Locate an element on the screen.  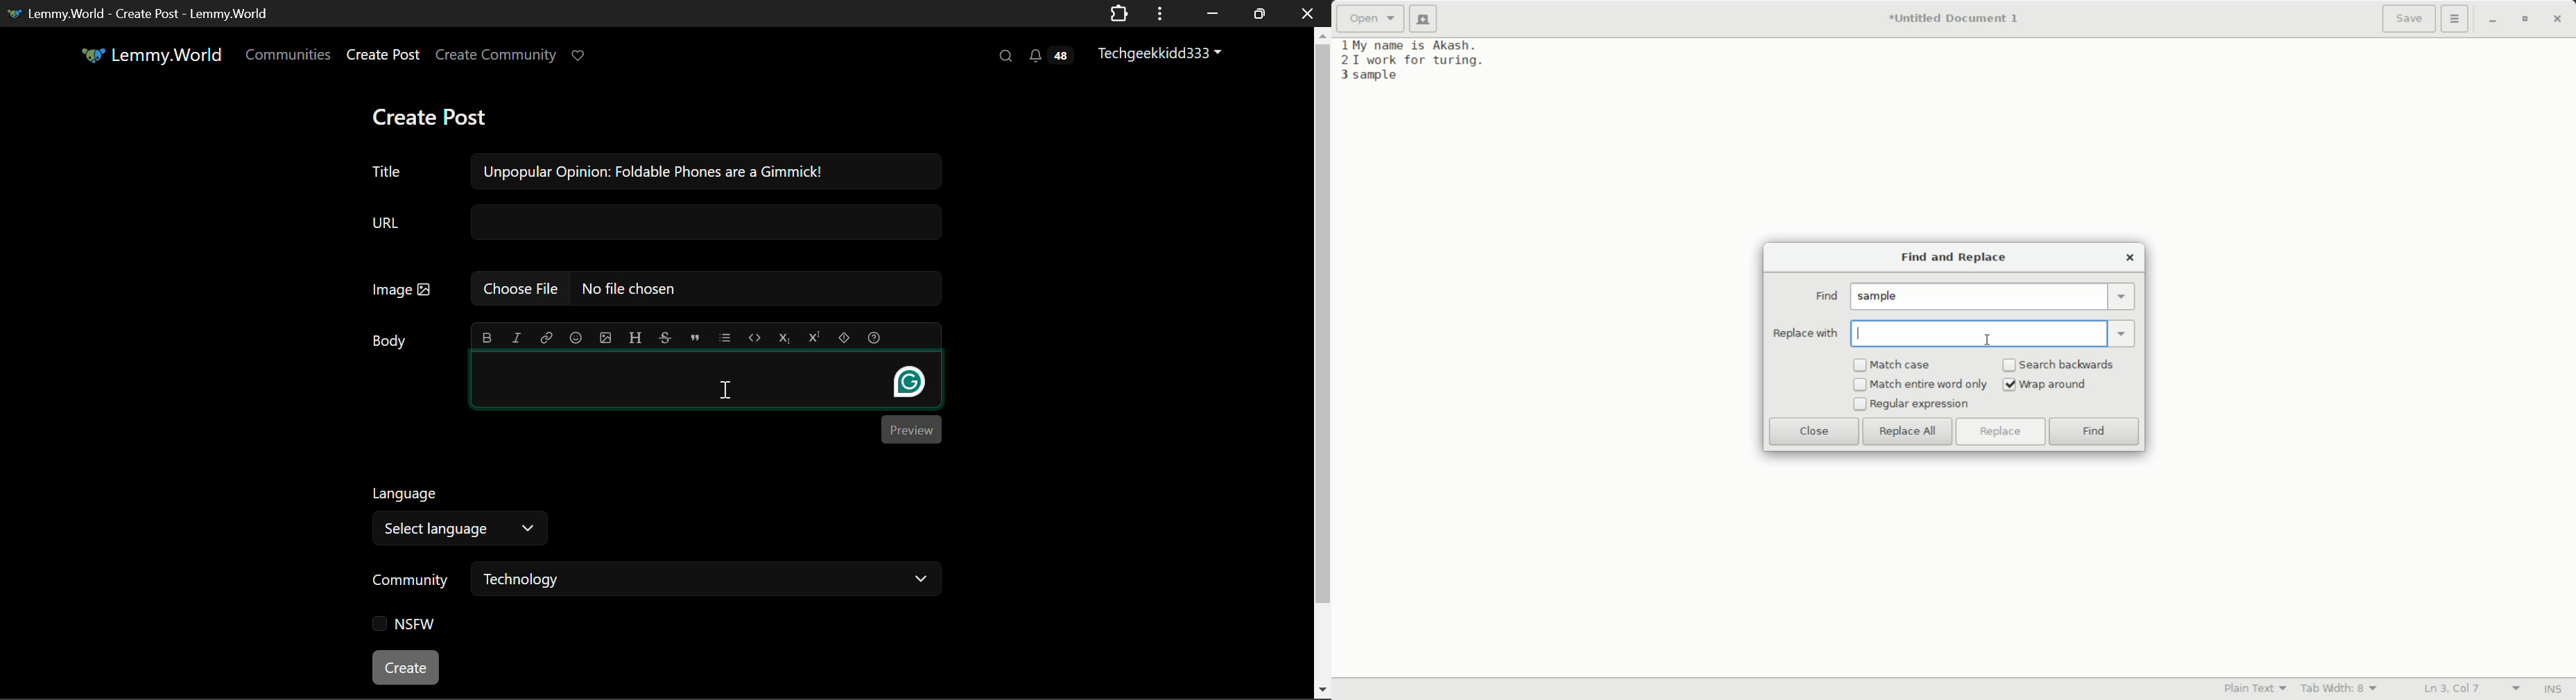
*Untitled Document 1 is located at coordinates (1954, 20).